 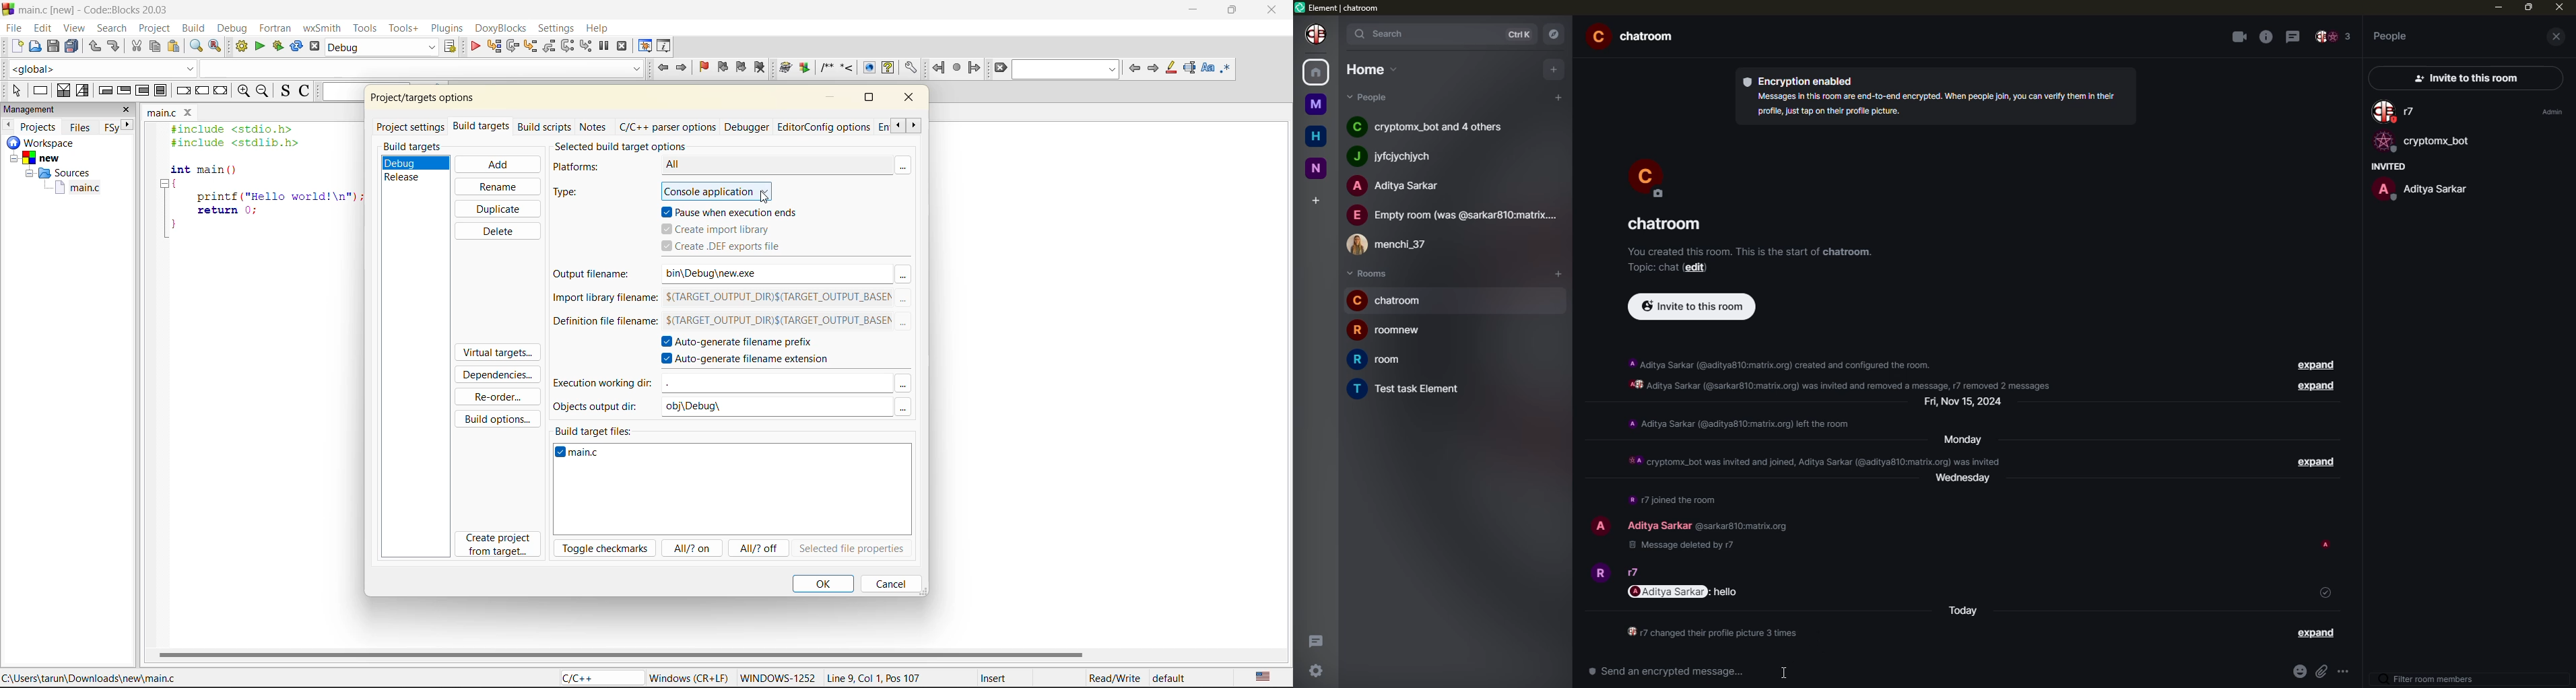 What do you see at coordinates (12, 29) in the screenshot?
I see `file` at bounding box center [12, 29].